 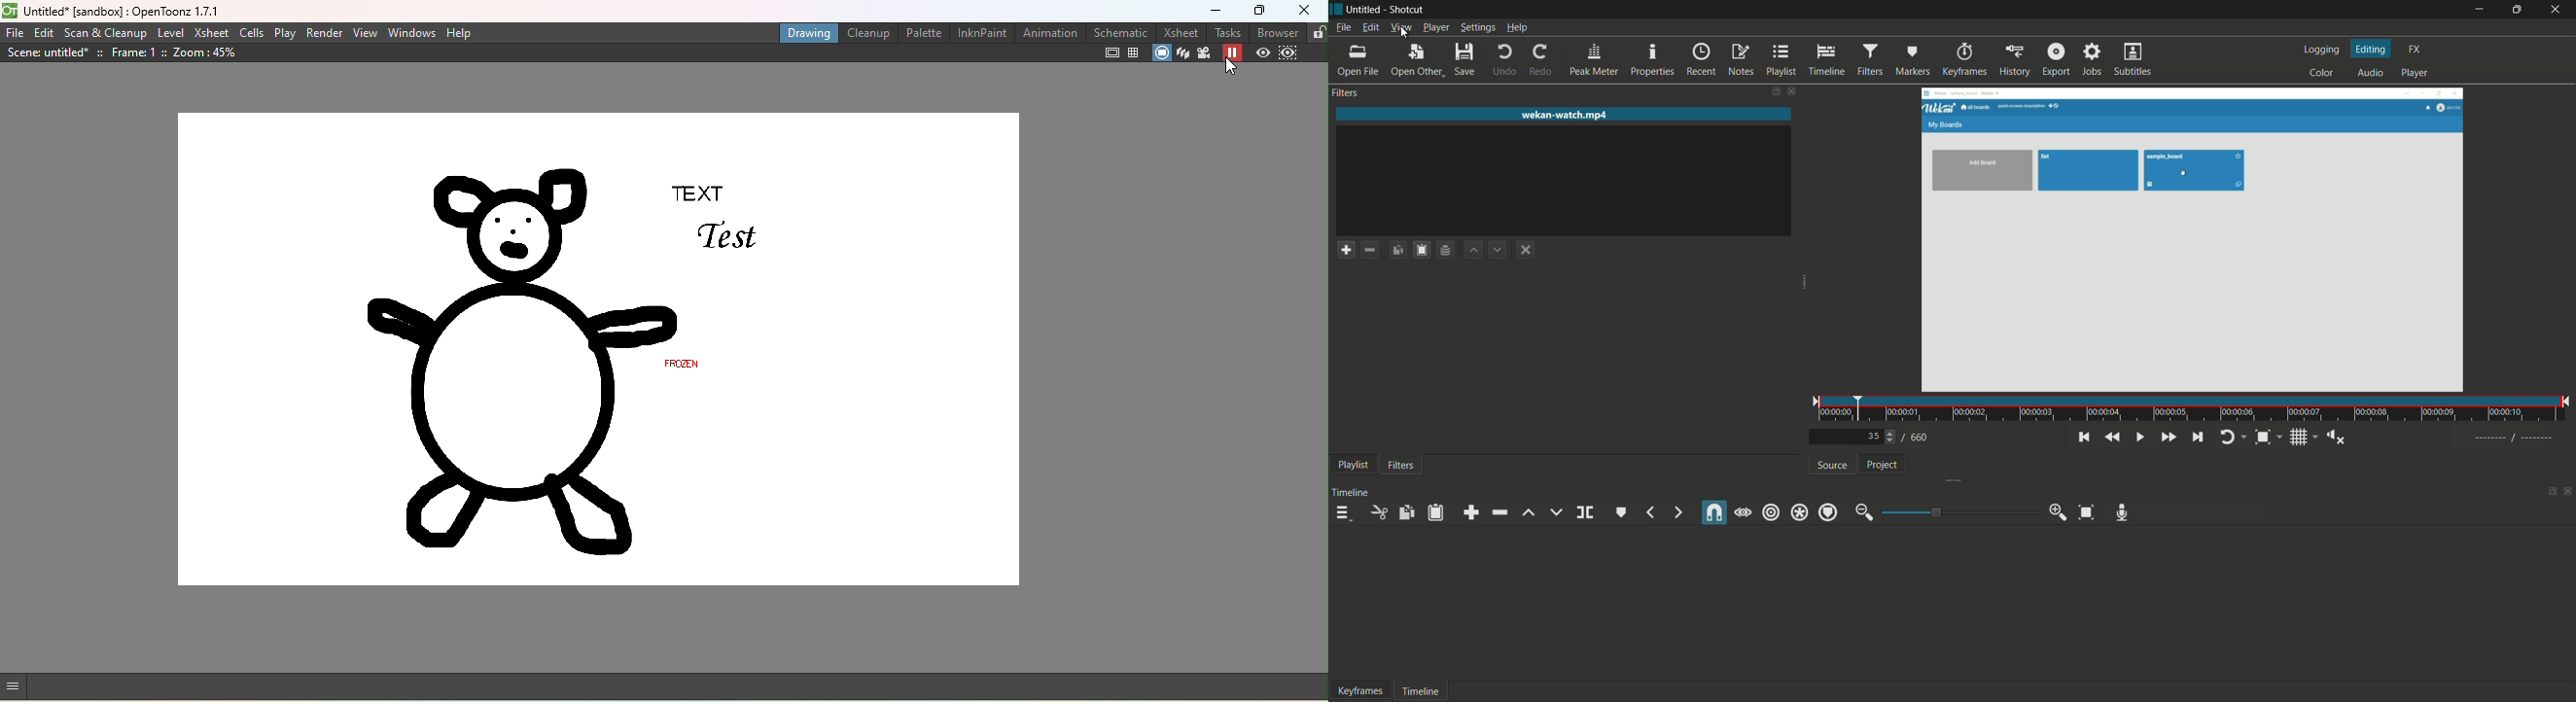 What do you see at coordinates (1466, 60) in the screenshot?
I see `save` at bounding box center [1466, 60].